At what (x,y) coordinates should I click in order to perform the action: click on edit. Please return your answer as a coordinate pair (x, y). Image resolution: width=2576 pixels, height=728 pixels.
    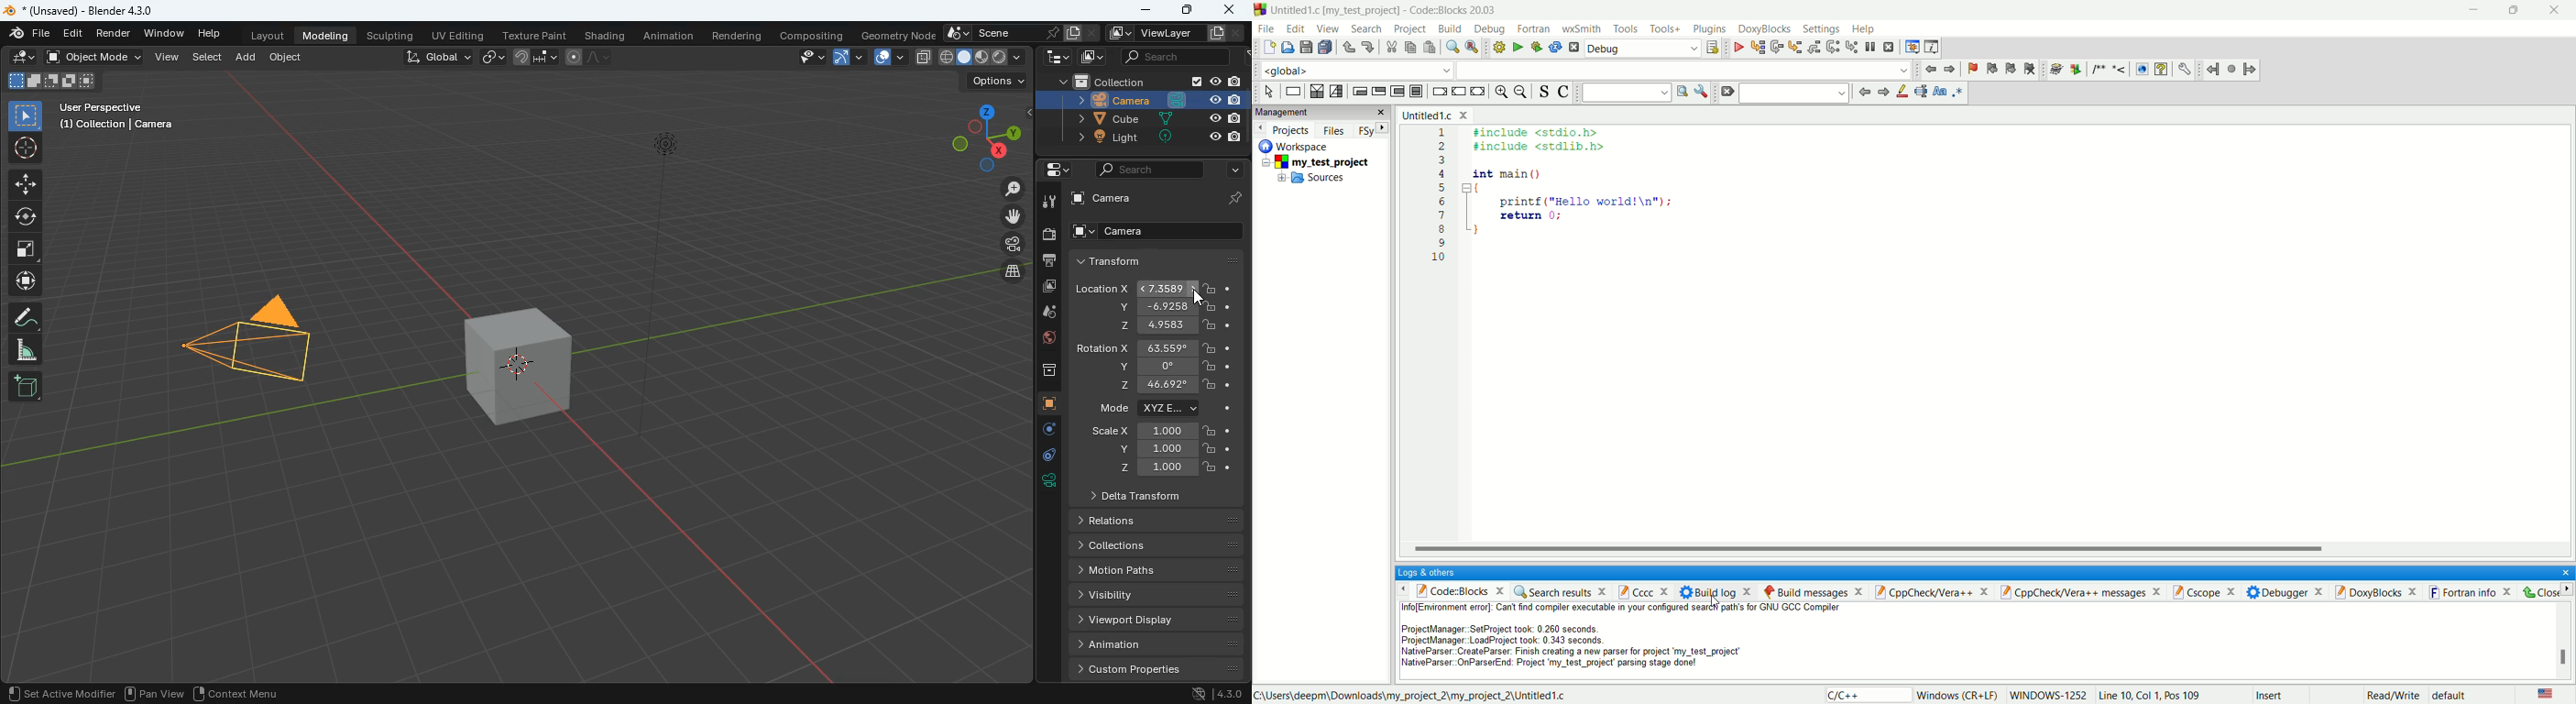
    Looking at the image, I should click on (1295, 28).